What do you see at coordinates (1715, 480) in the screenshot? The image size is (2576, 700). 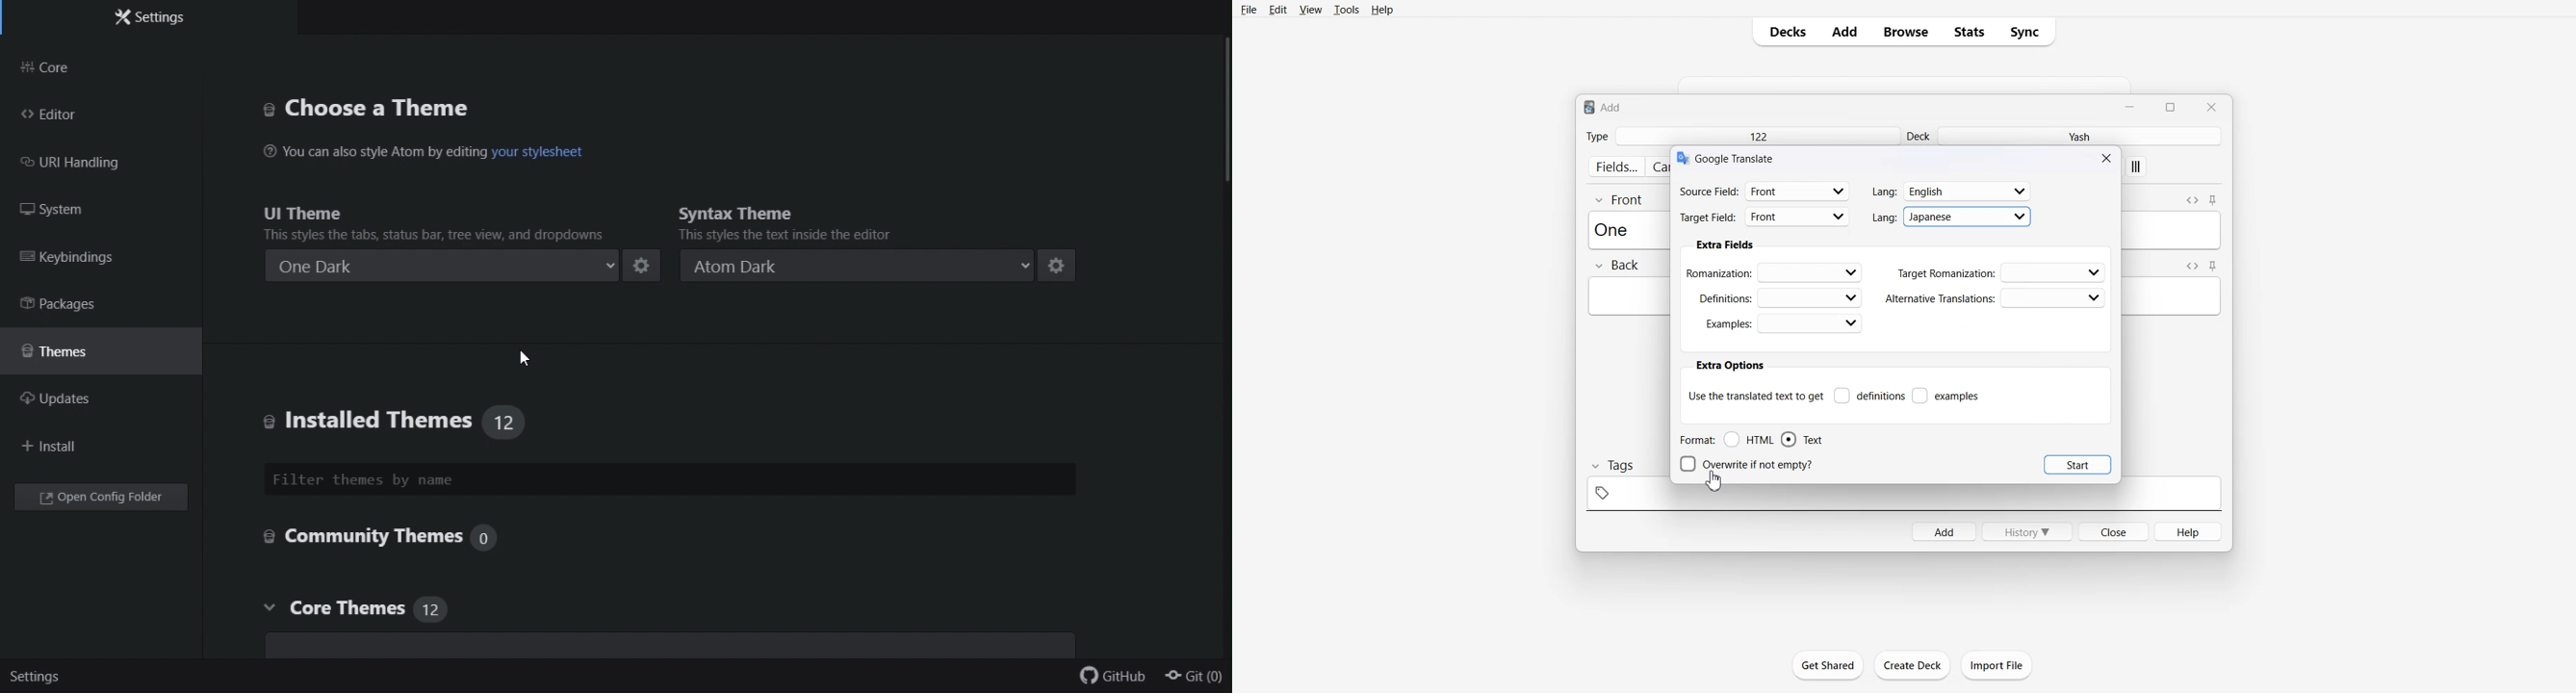 I see `Cursor` at bounding box center [1715, 480].